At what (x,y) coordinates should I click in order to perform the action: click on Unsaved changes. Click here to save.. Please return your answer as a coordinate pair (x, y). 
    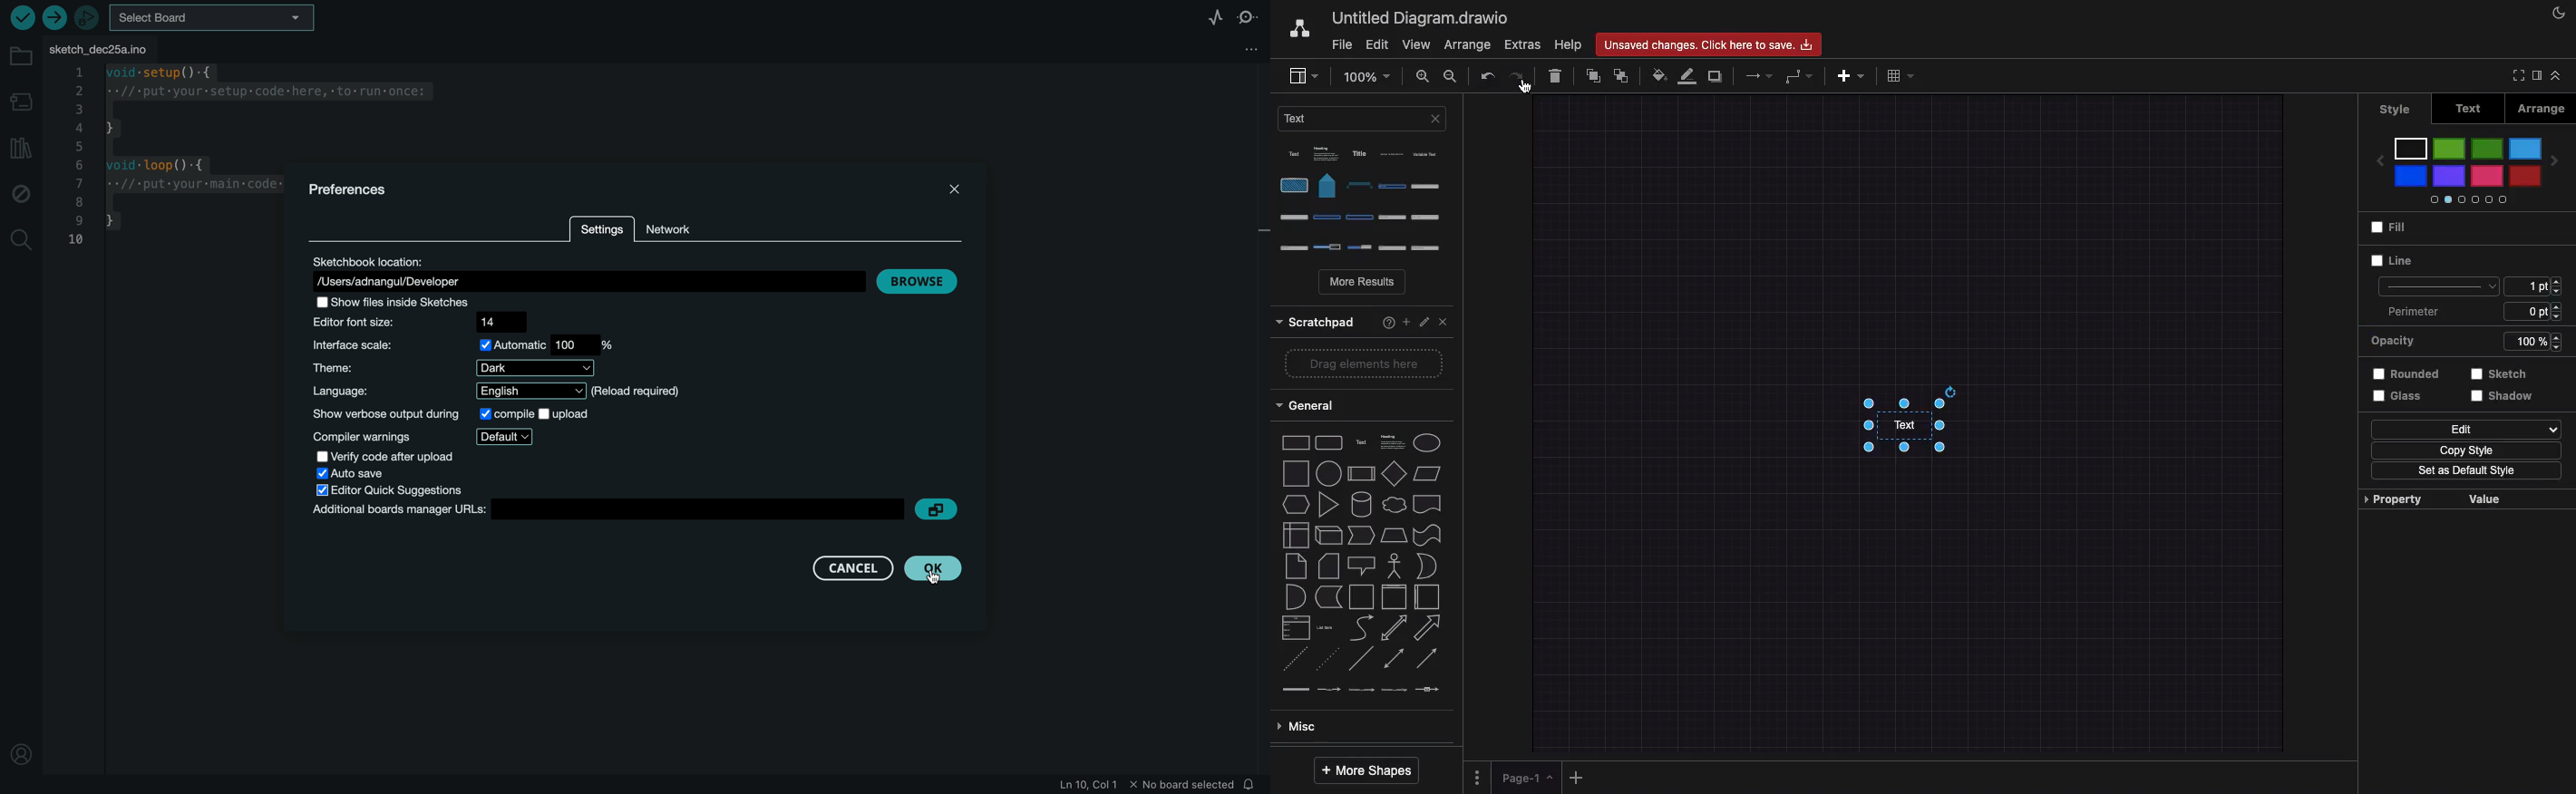
    Looking at the image, I should click on (1710, 42).